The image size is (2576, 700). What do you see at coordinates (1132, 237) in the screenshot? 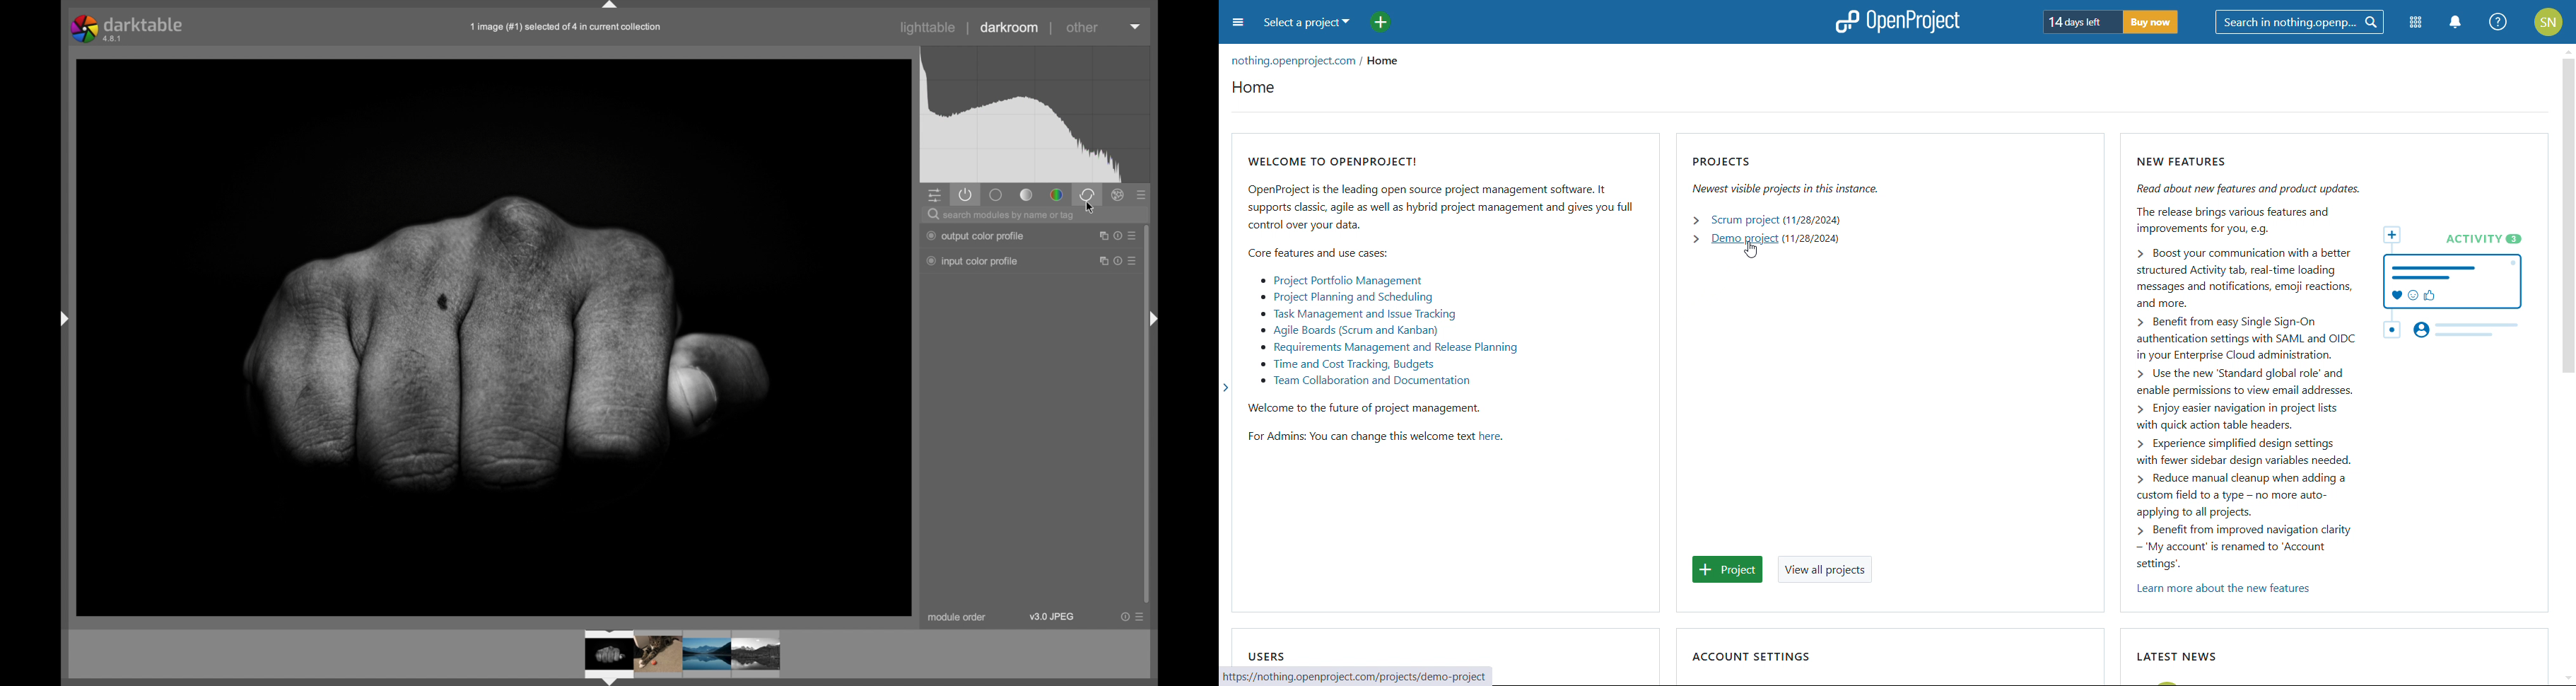
I see `moreoptions` at bounding box center [1132, 237].